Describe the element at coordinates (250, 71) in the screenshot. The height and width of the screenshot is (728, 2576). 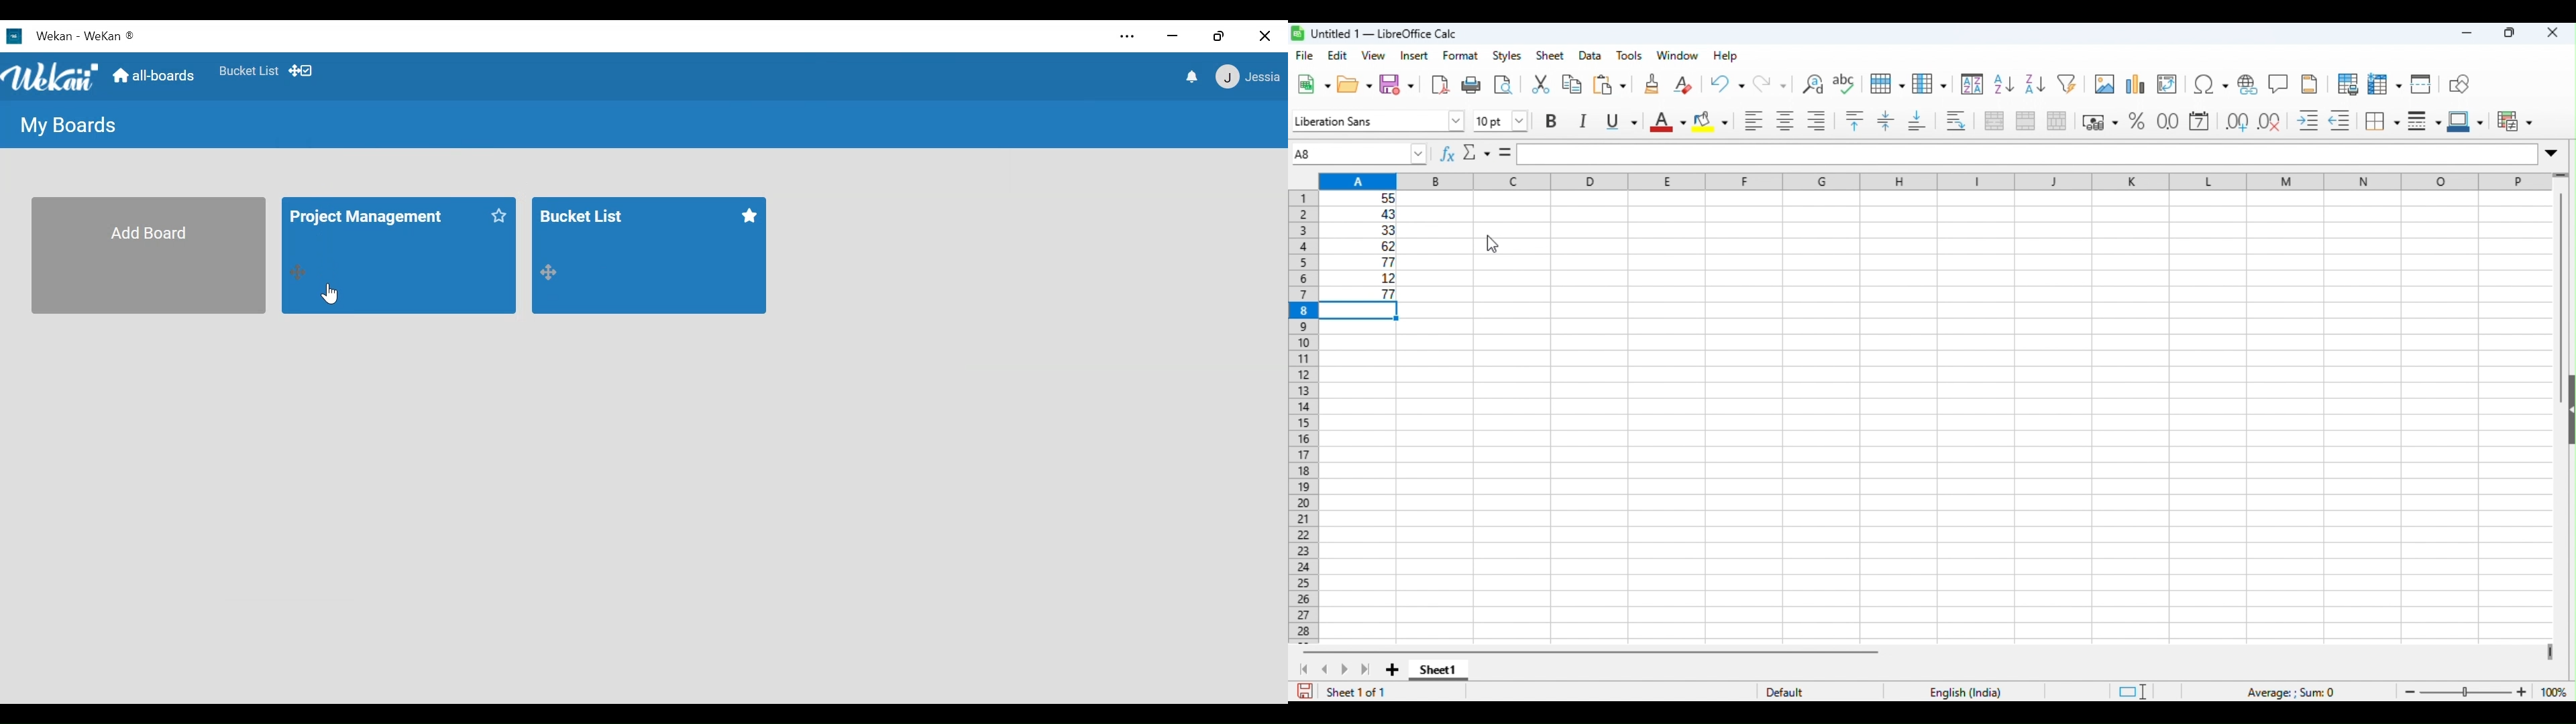
I see `Favorites` at that location.